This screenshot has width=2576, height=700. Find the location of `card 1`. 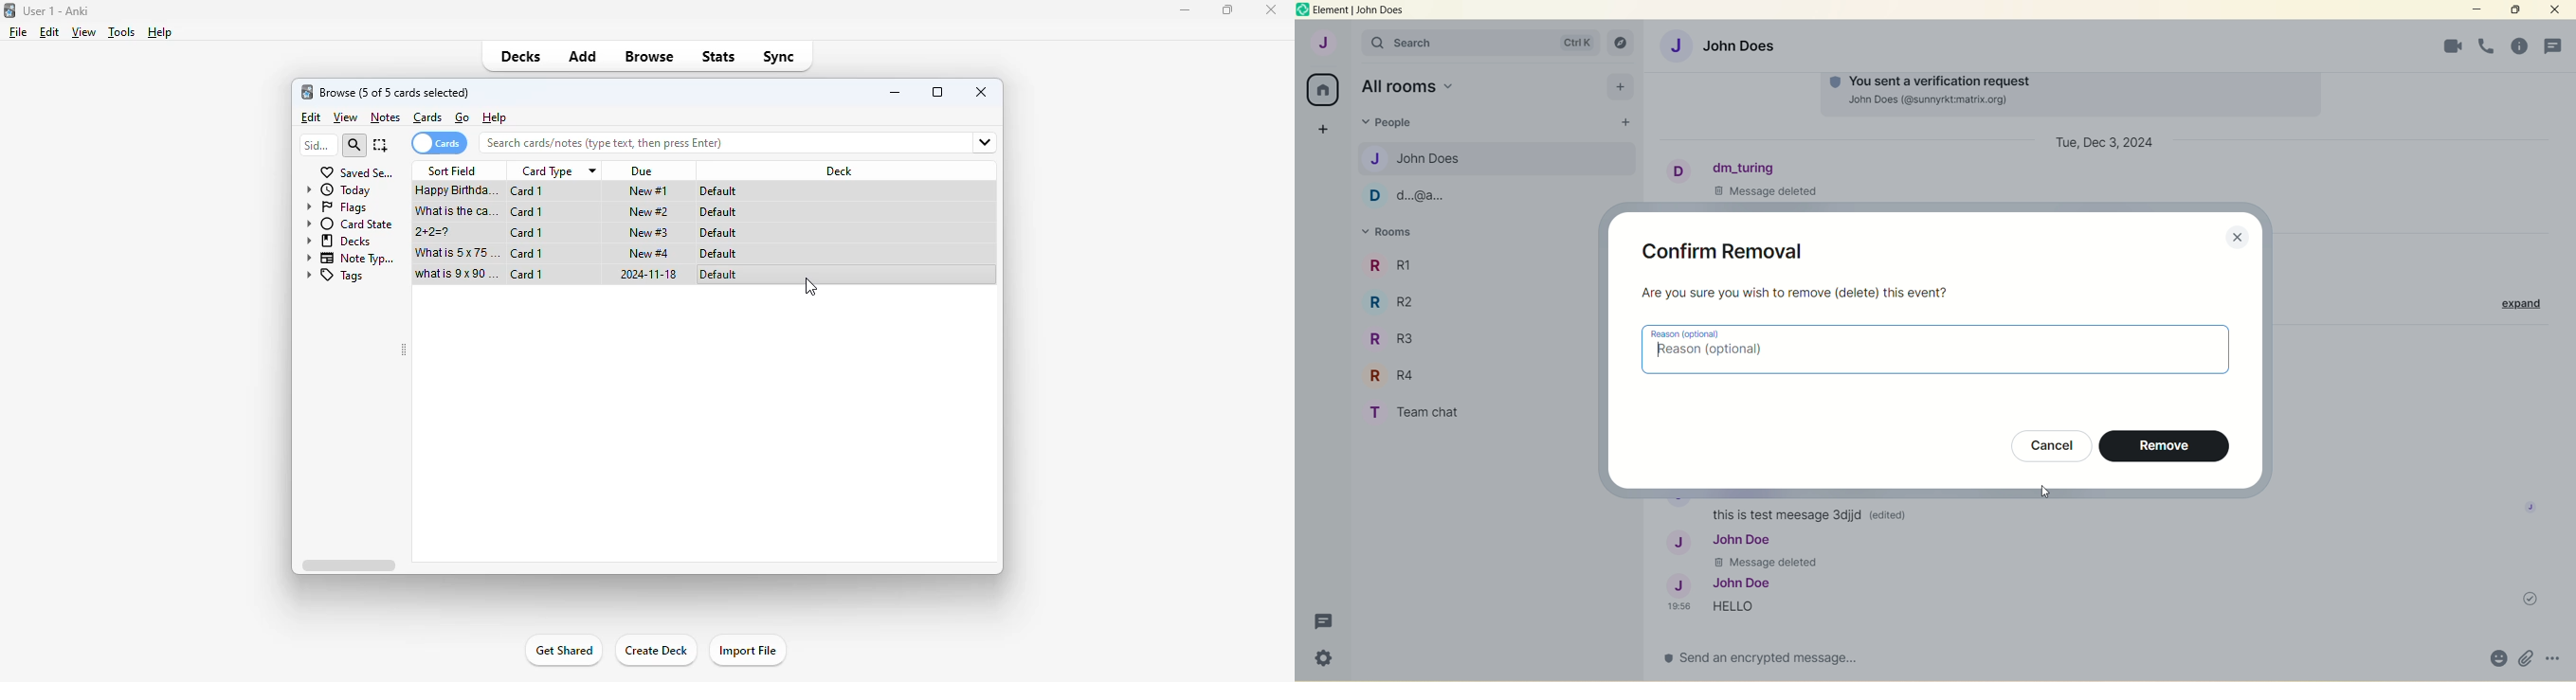

card 1 is located at coordinates (528, 191).